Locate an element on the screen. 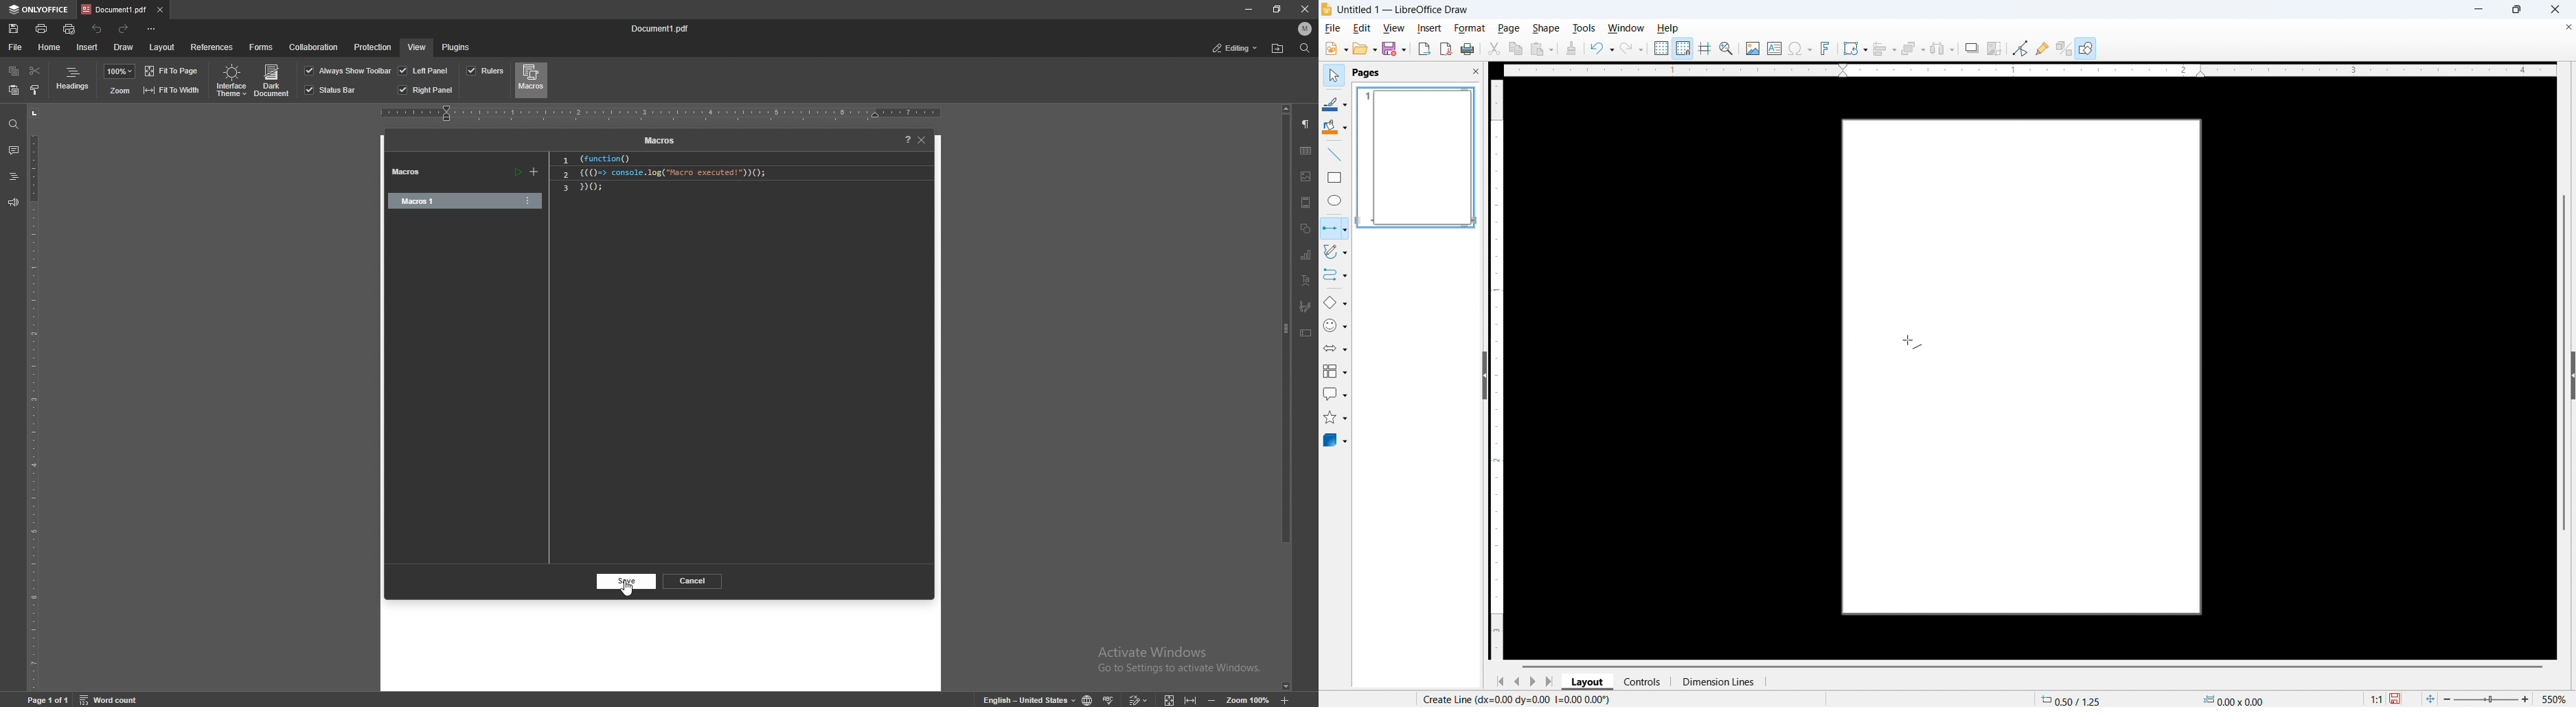 The image size is (2576, 728). cursor is located at coordinates (628, 588).